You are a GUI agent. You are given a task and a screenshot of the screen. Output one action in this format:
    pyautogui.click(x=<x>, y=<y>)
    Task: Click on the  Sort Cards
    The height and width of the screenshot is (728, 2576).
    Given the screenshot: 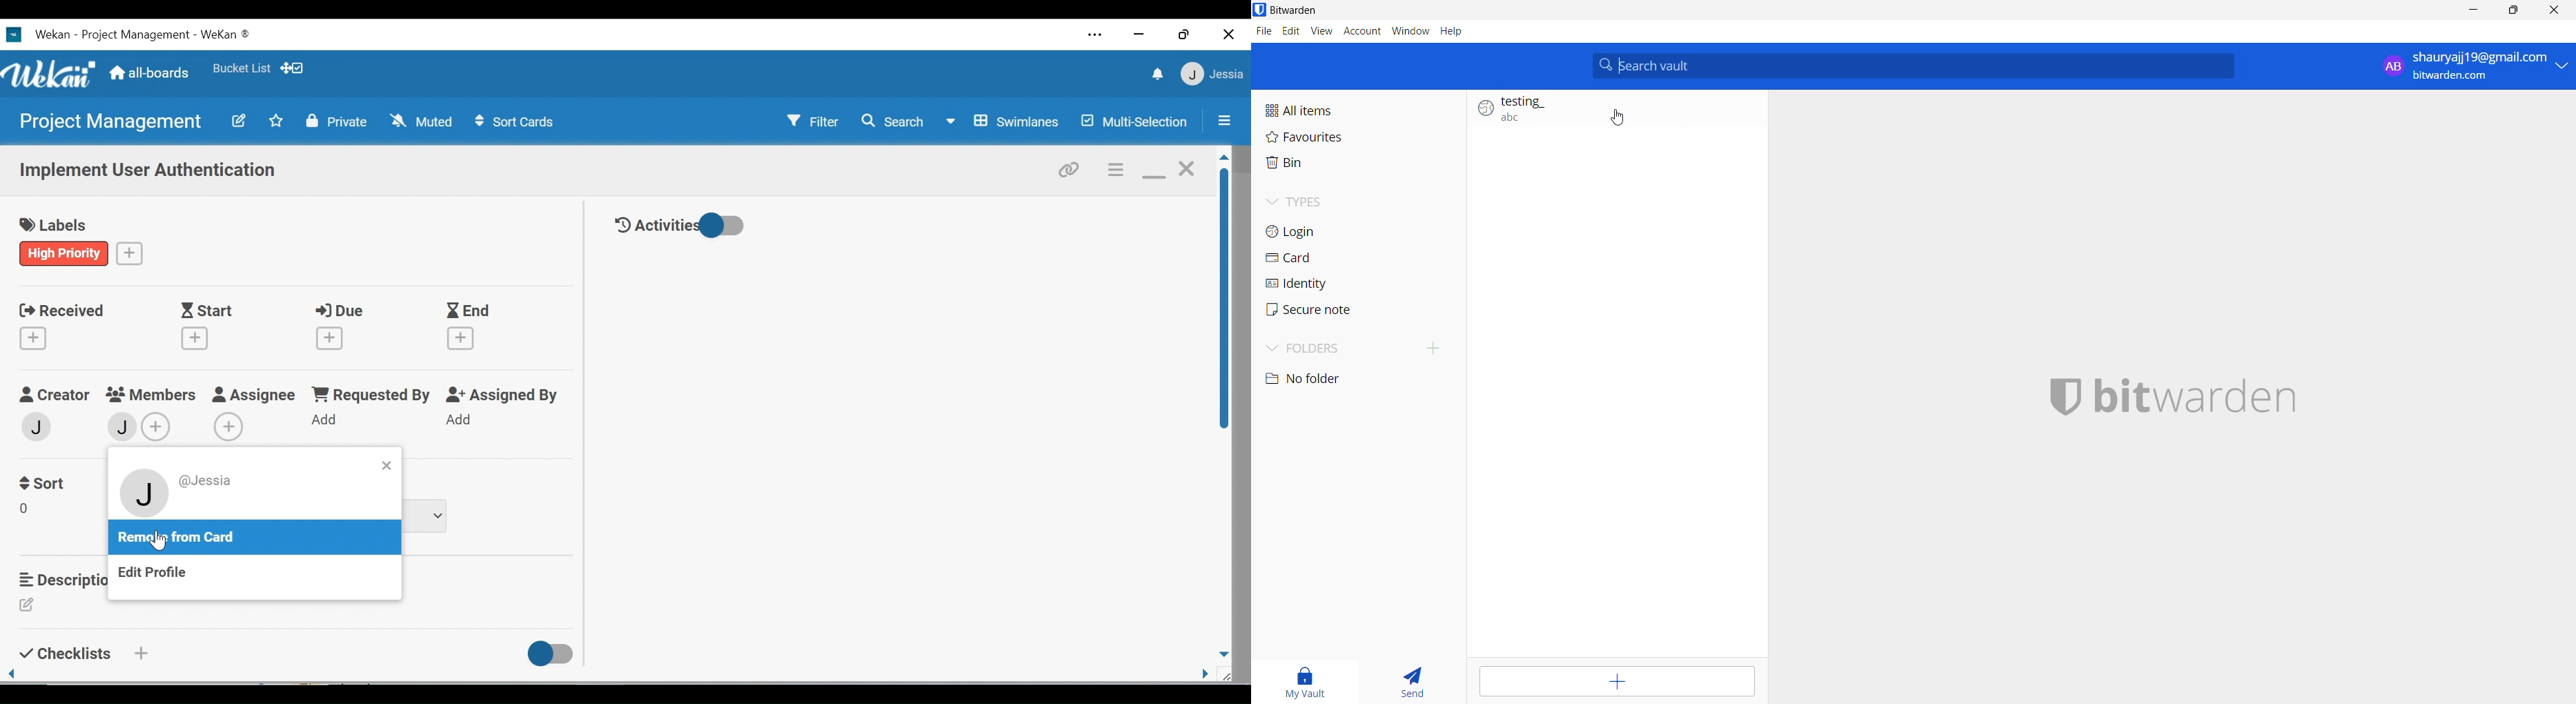 What is the action you would take?
    pyautogui.click(x=516, y=123)
    